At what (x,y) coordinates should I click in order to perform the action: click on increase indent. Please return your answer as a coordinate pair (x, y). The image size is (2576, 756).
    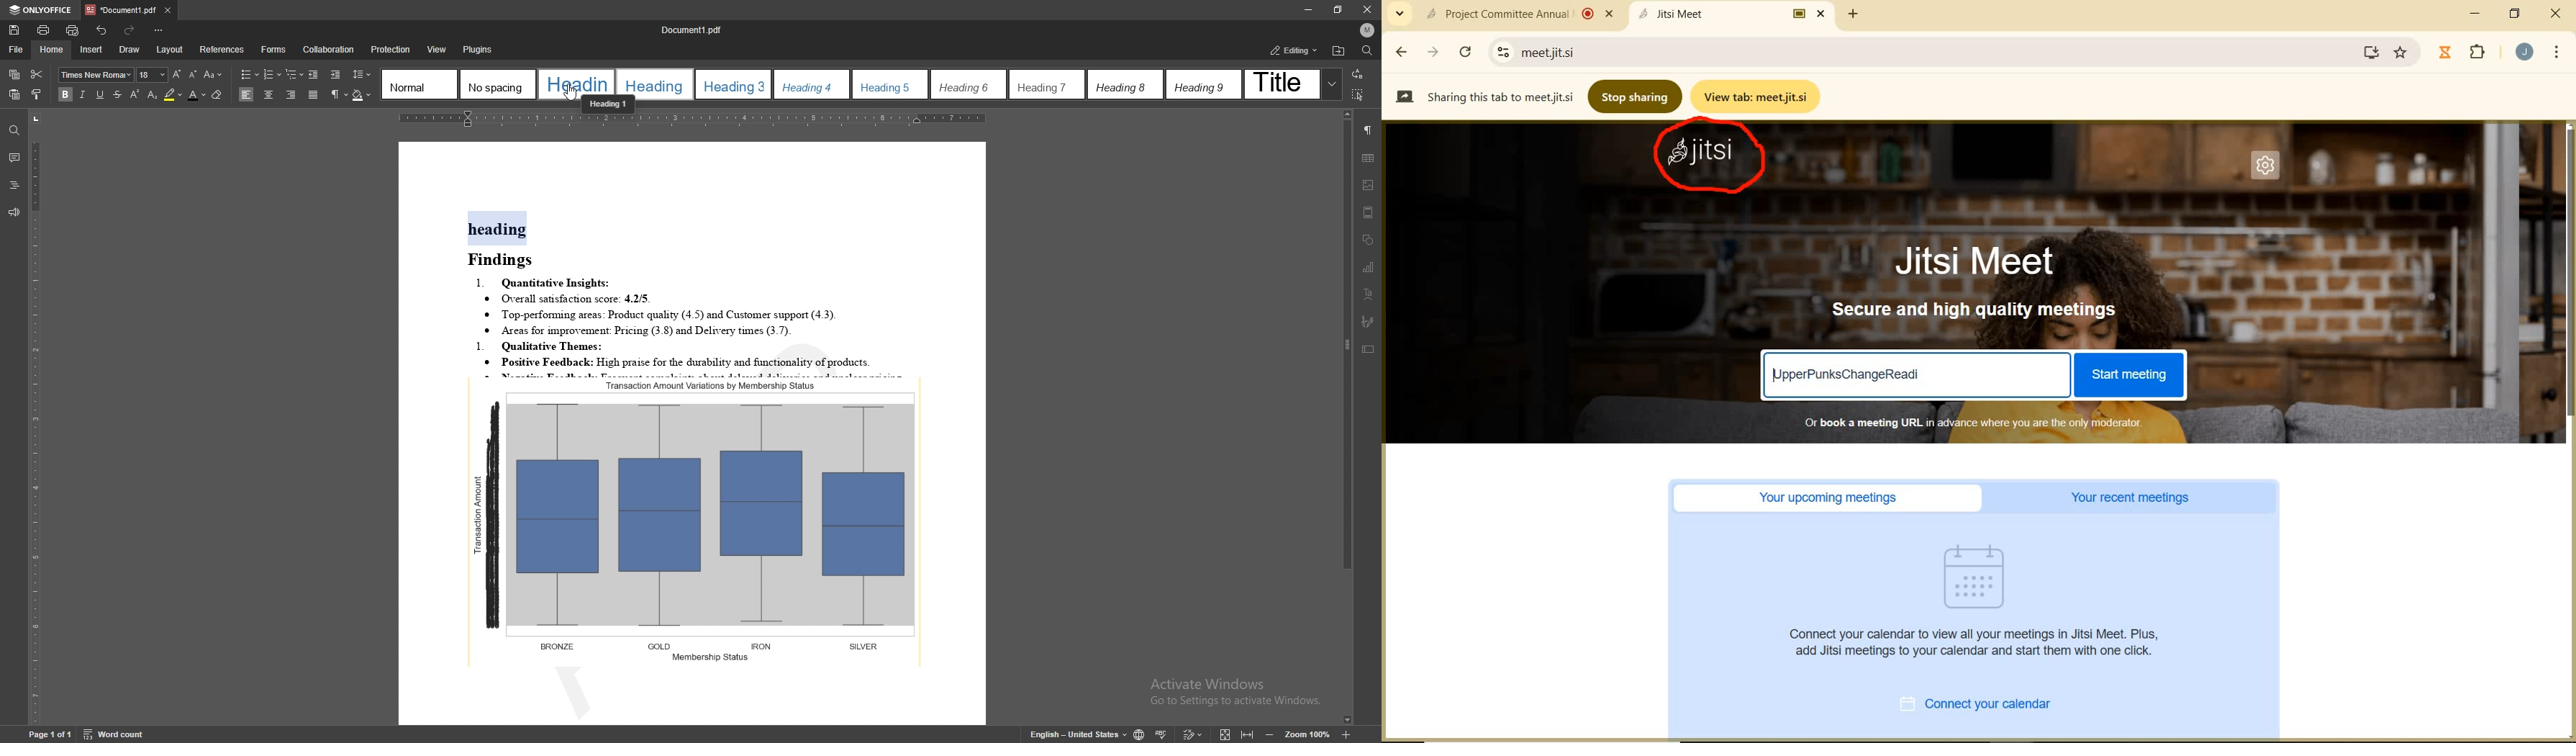
    Looking at the image, I should click on (336, 76).